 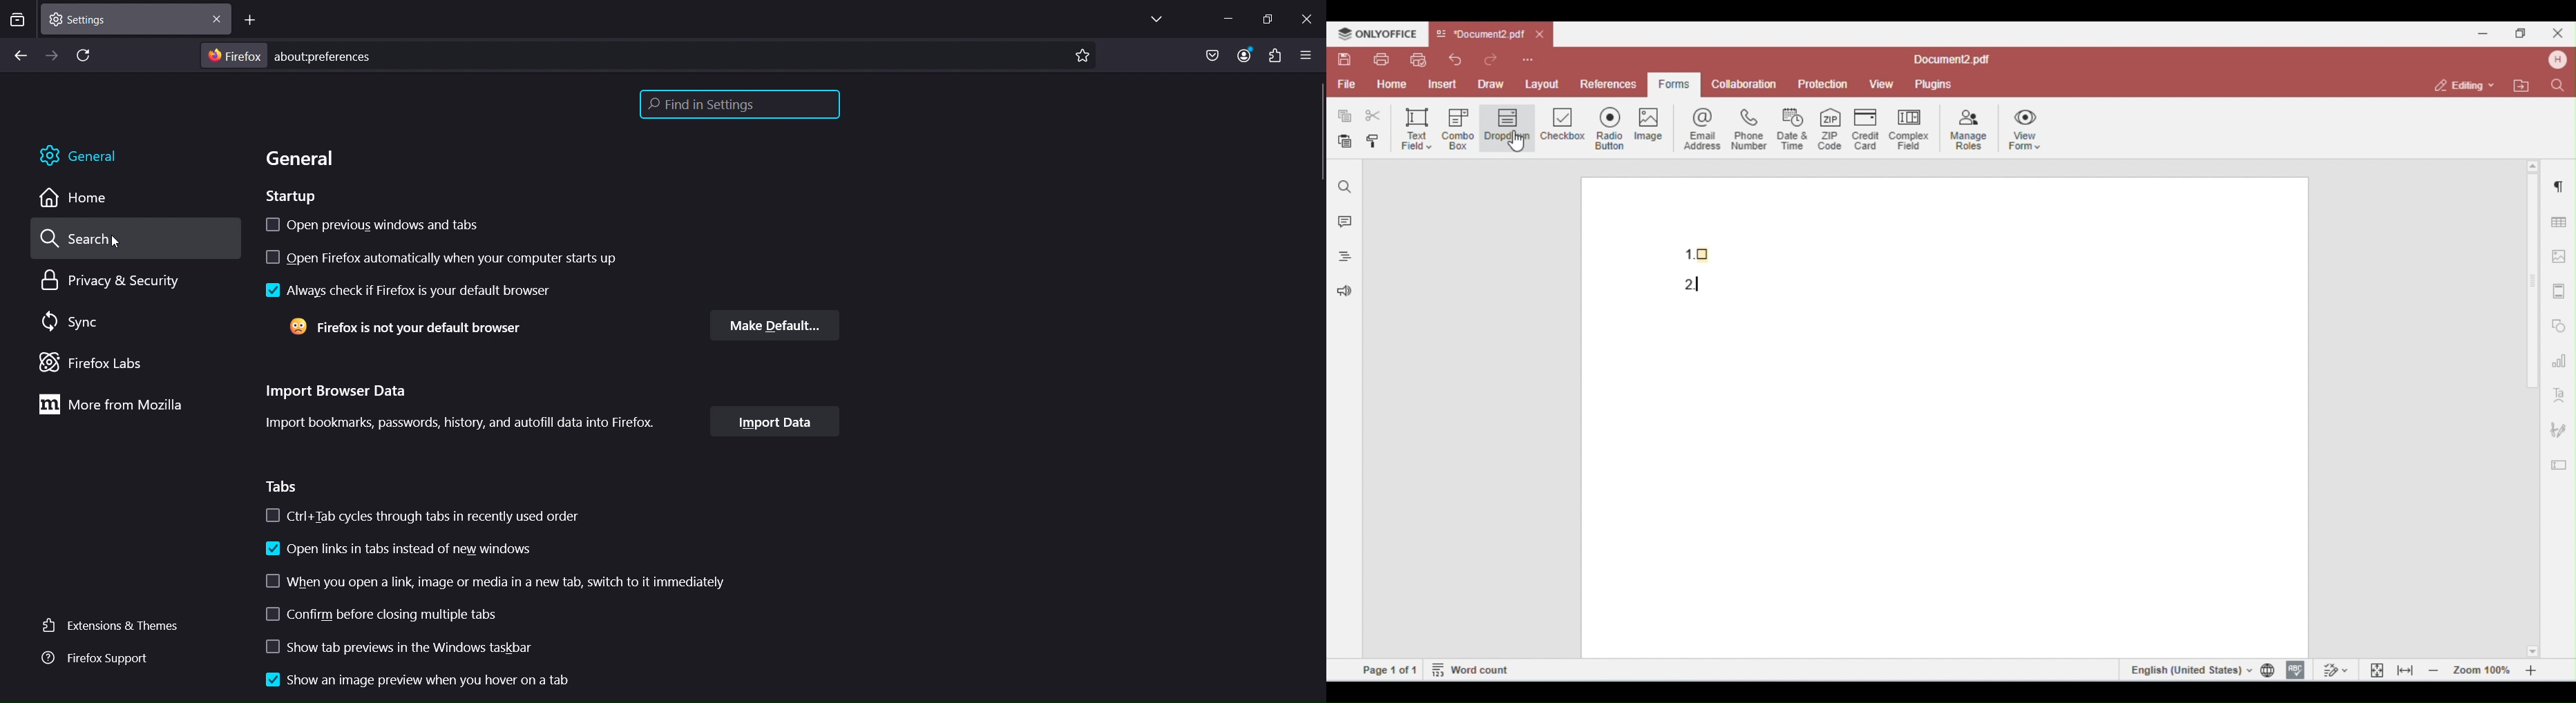 What do you see at coordinates (219, 17) in the screenshot?
I see `close tab` at bounding box center [219, 17].